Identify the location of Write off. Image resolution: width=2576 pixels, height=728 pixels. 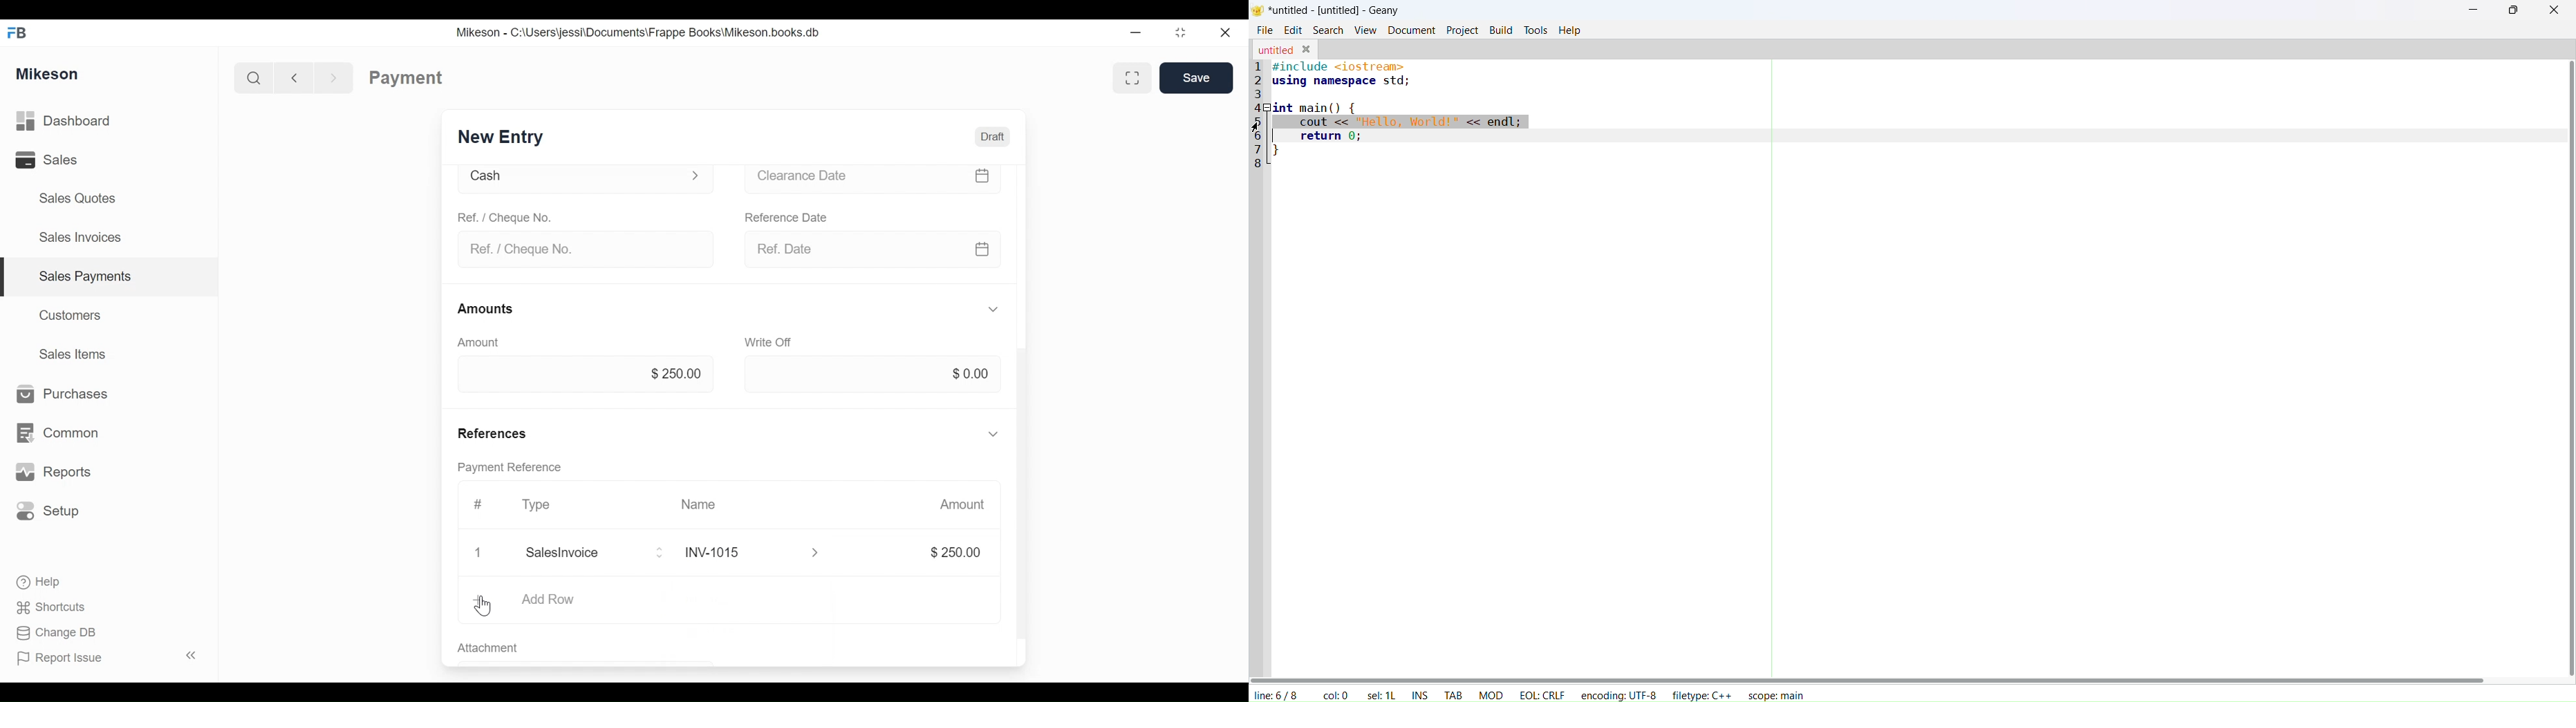
(770, 344).